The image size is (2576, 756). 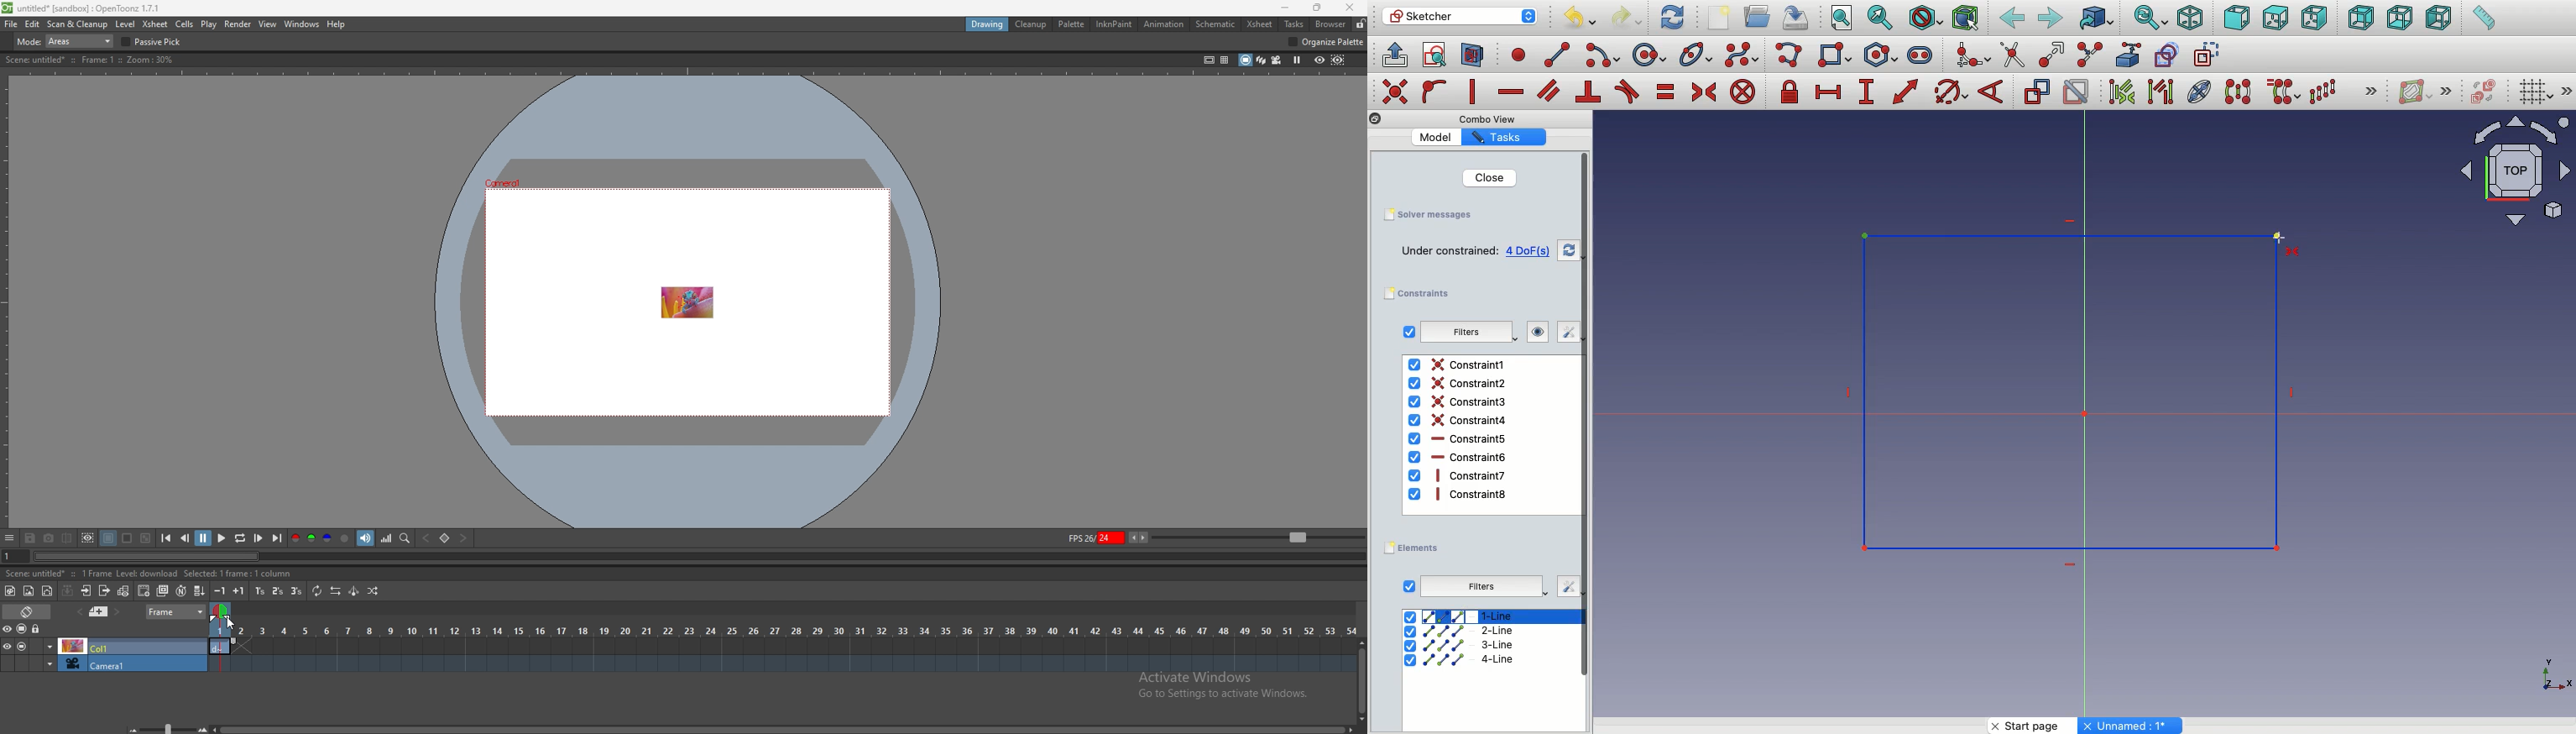 I want to click on Clone, so click(x=2281, y=92).